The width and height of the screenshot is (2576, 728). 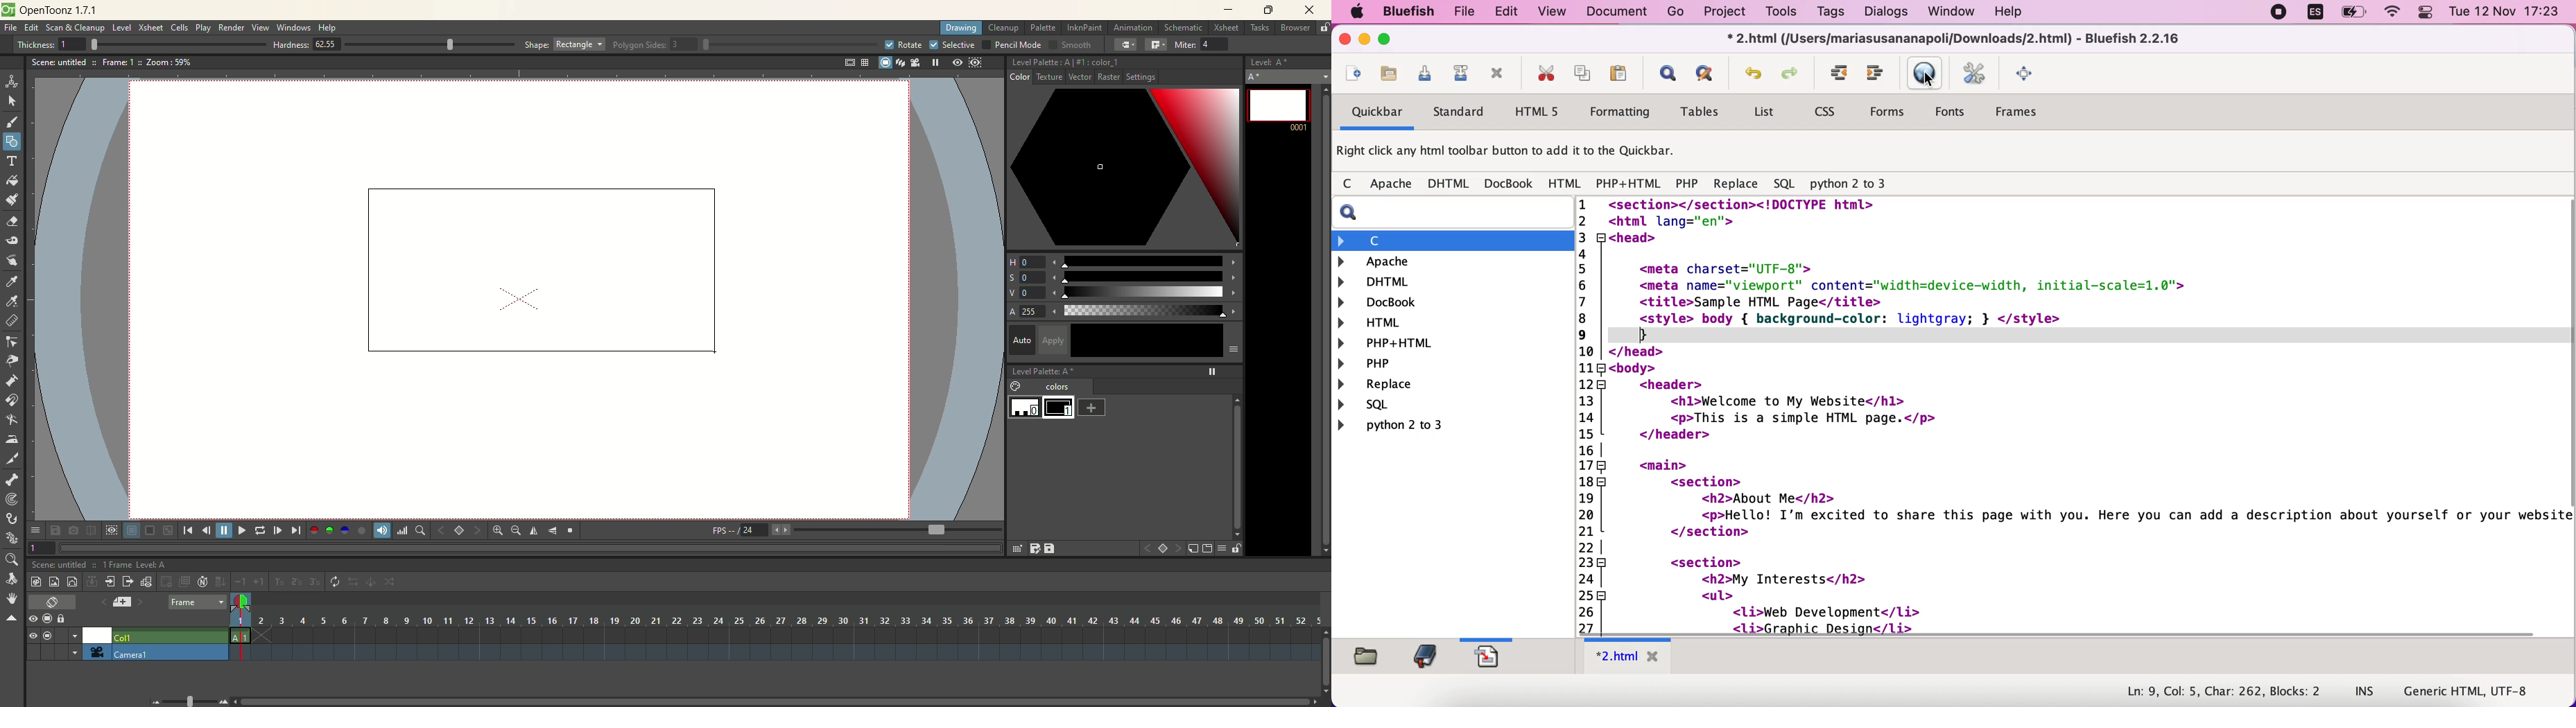 I want to click on edit, so click(x=31, y=29).